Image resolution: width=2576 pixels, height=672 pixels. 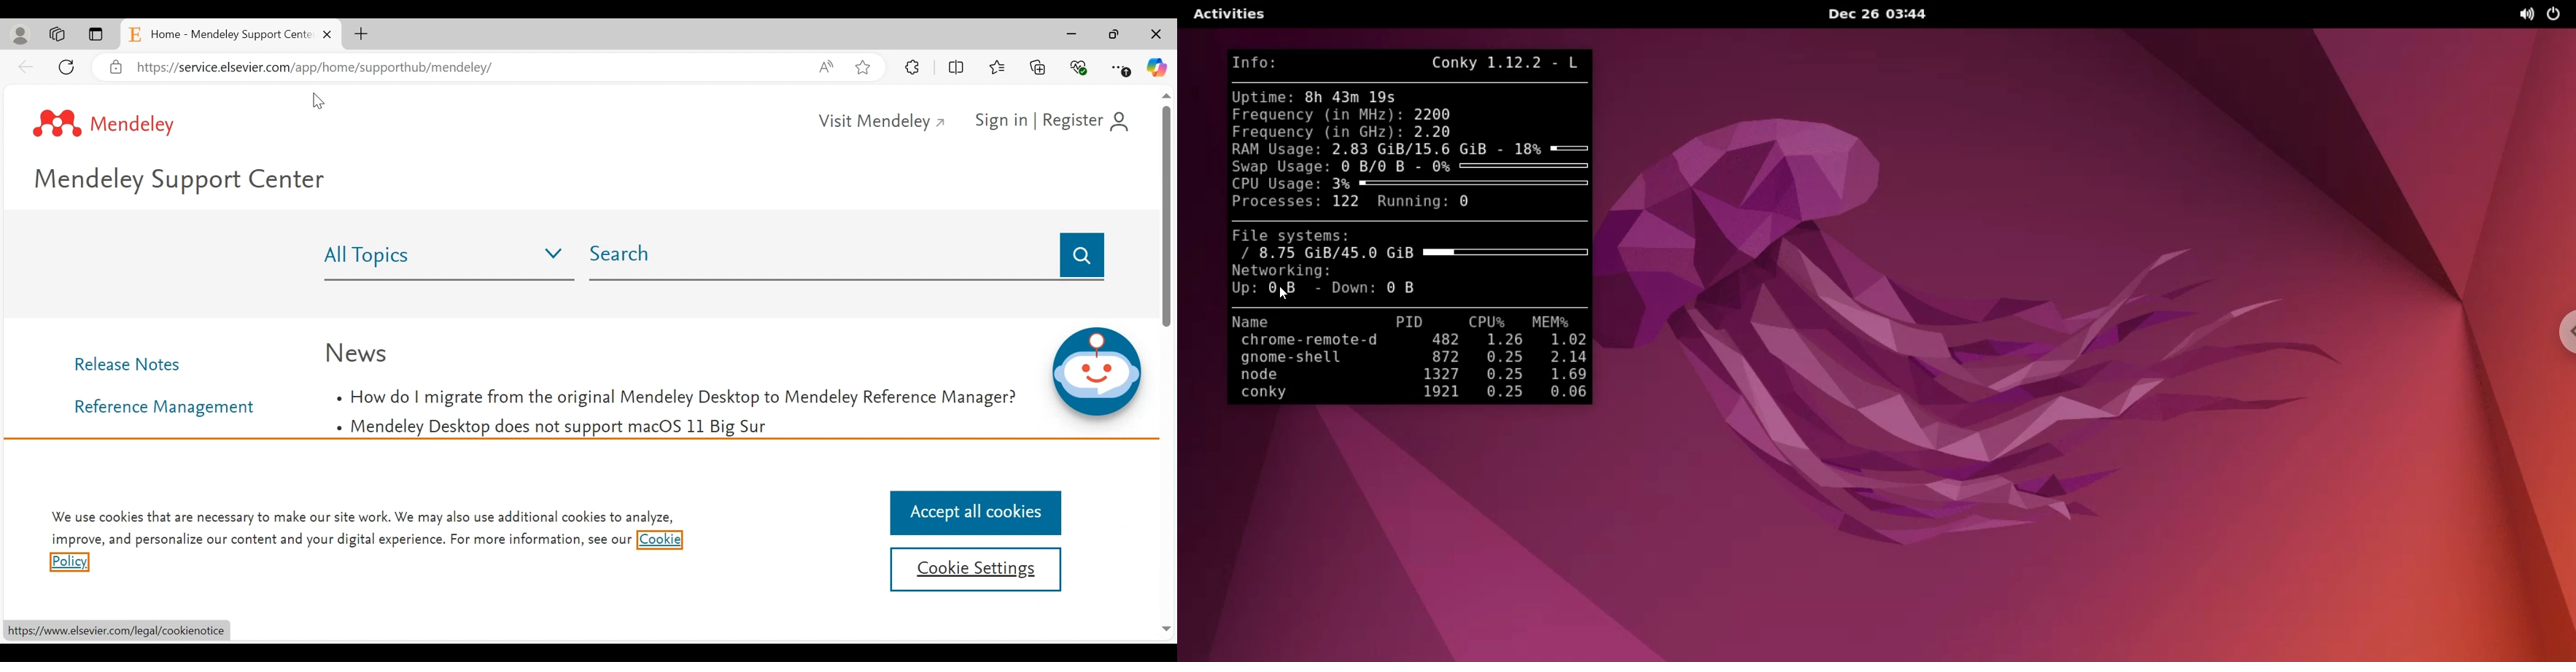 I want to click on Collections, so click(x=1039, y=66).